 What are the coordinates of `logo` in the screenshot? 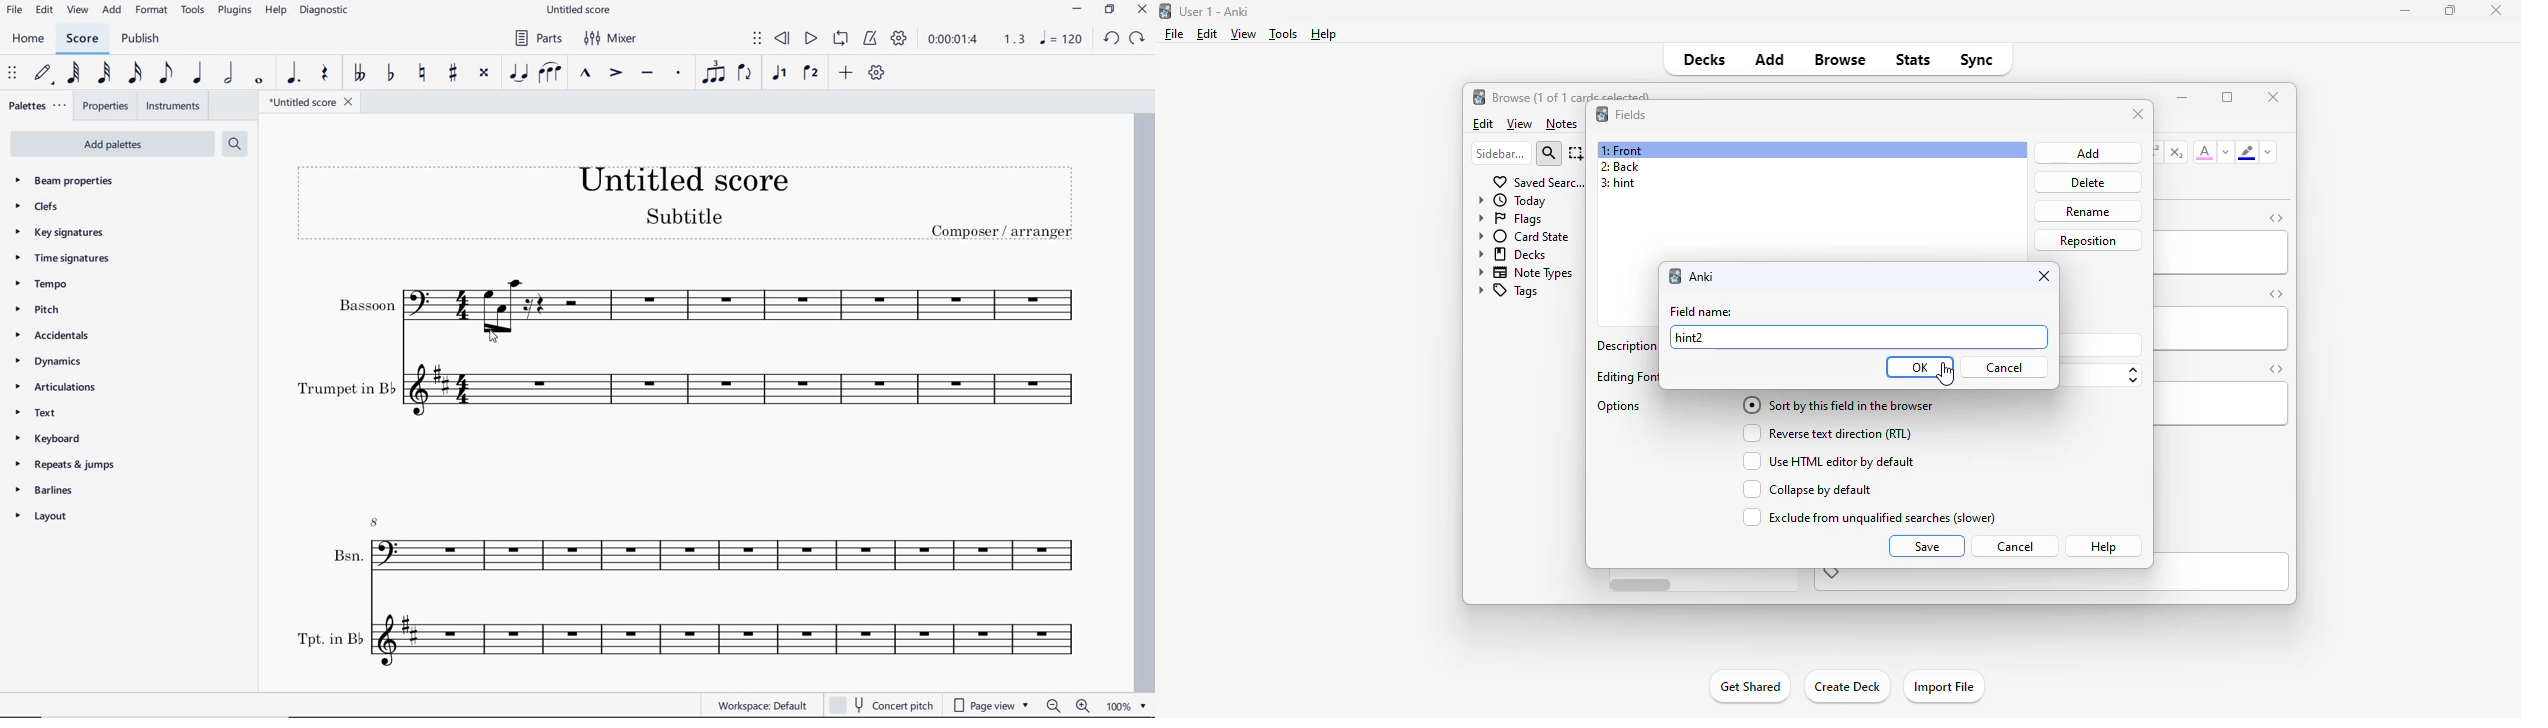 It's located at (1164, 10).